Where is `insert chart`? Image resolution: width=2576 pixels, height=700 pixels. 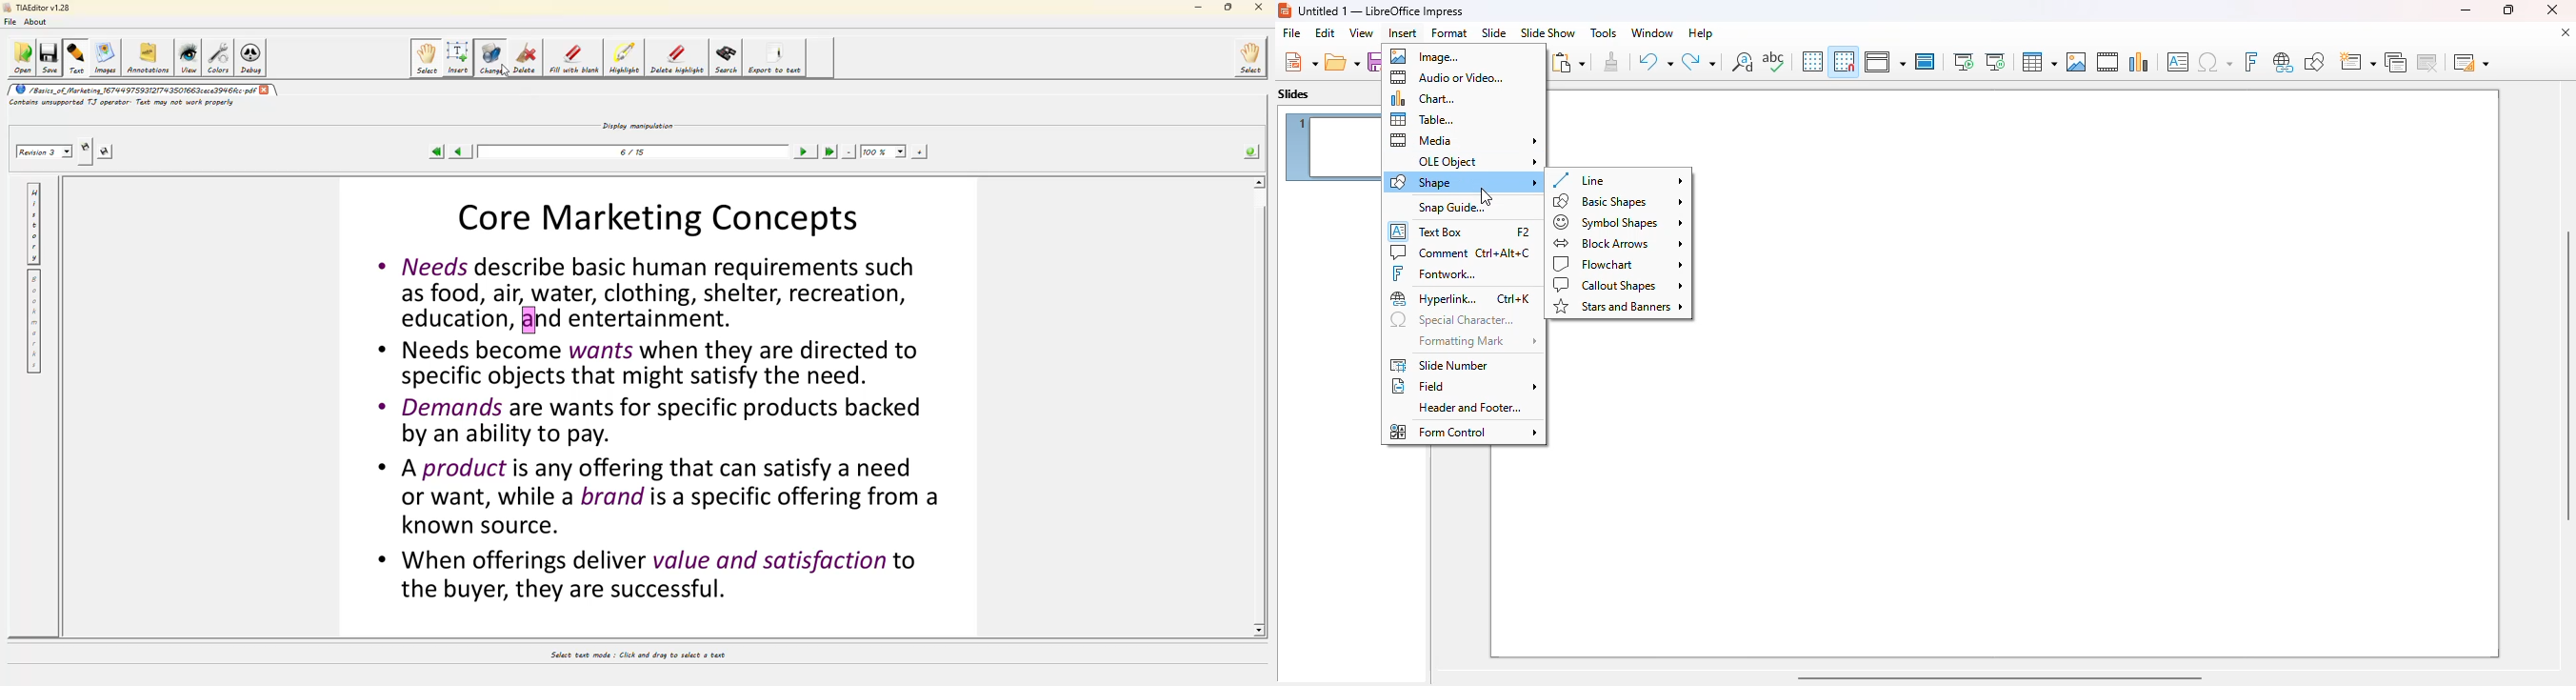 insert chart is located at coordinates (2139, 61).